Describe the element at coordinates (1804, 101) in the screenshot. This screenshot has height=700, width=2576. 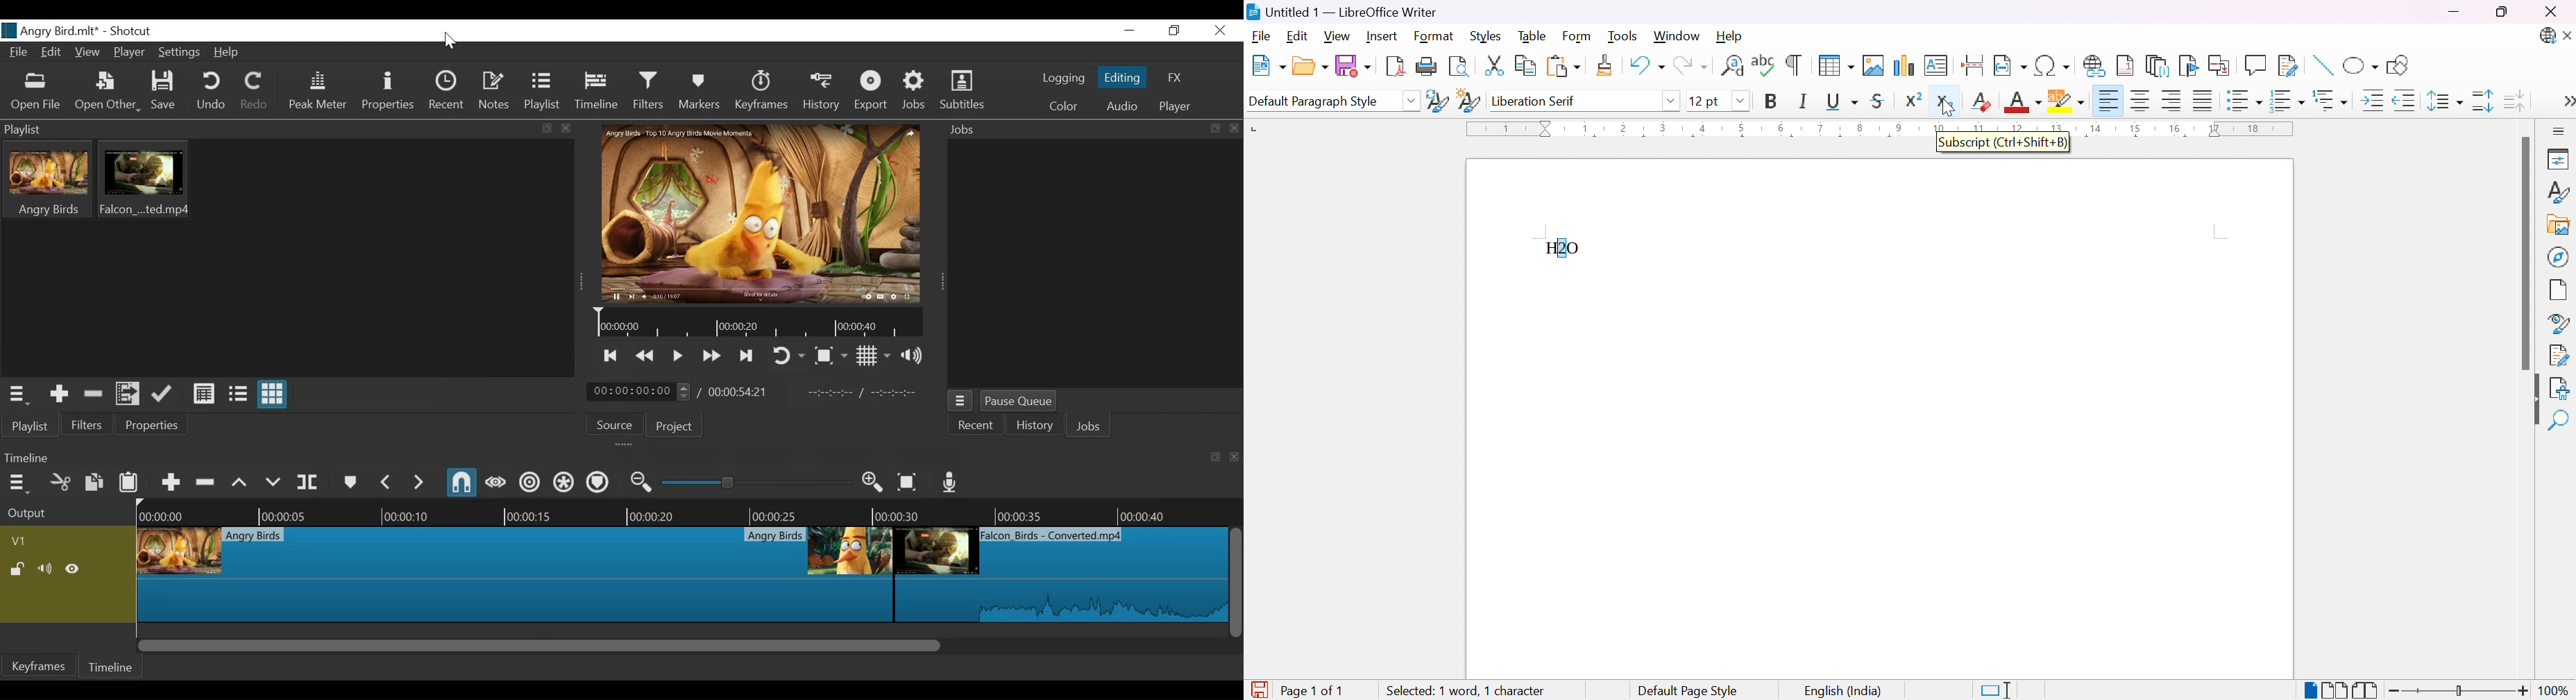
I see `Italic` at that location.